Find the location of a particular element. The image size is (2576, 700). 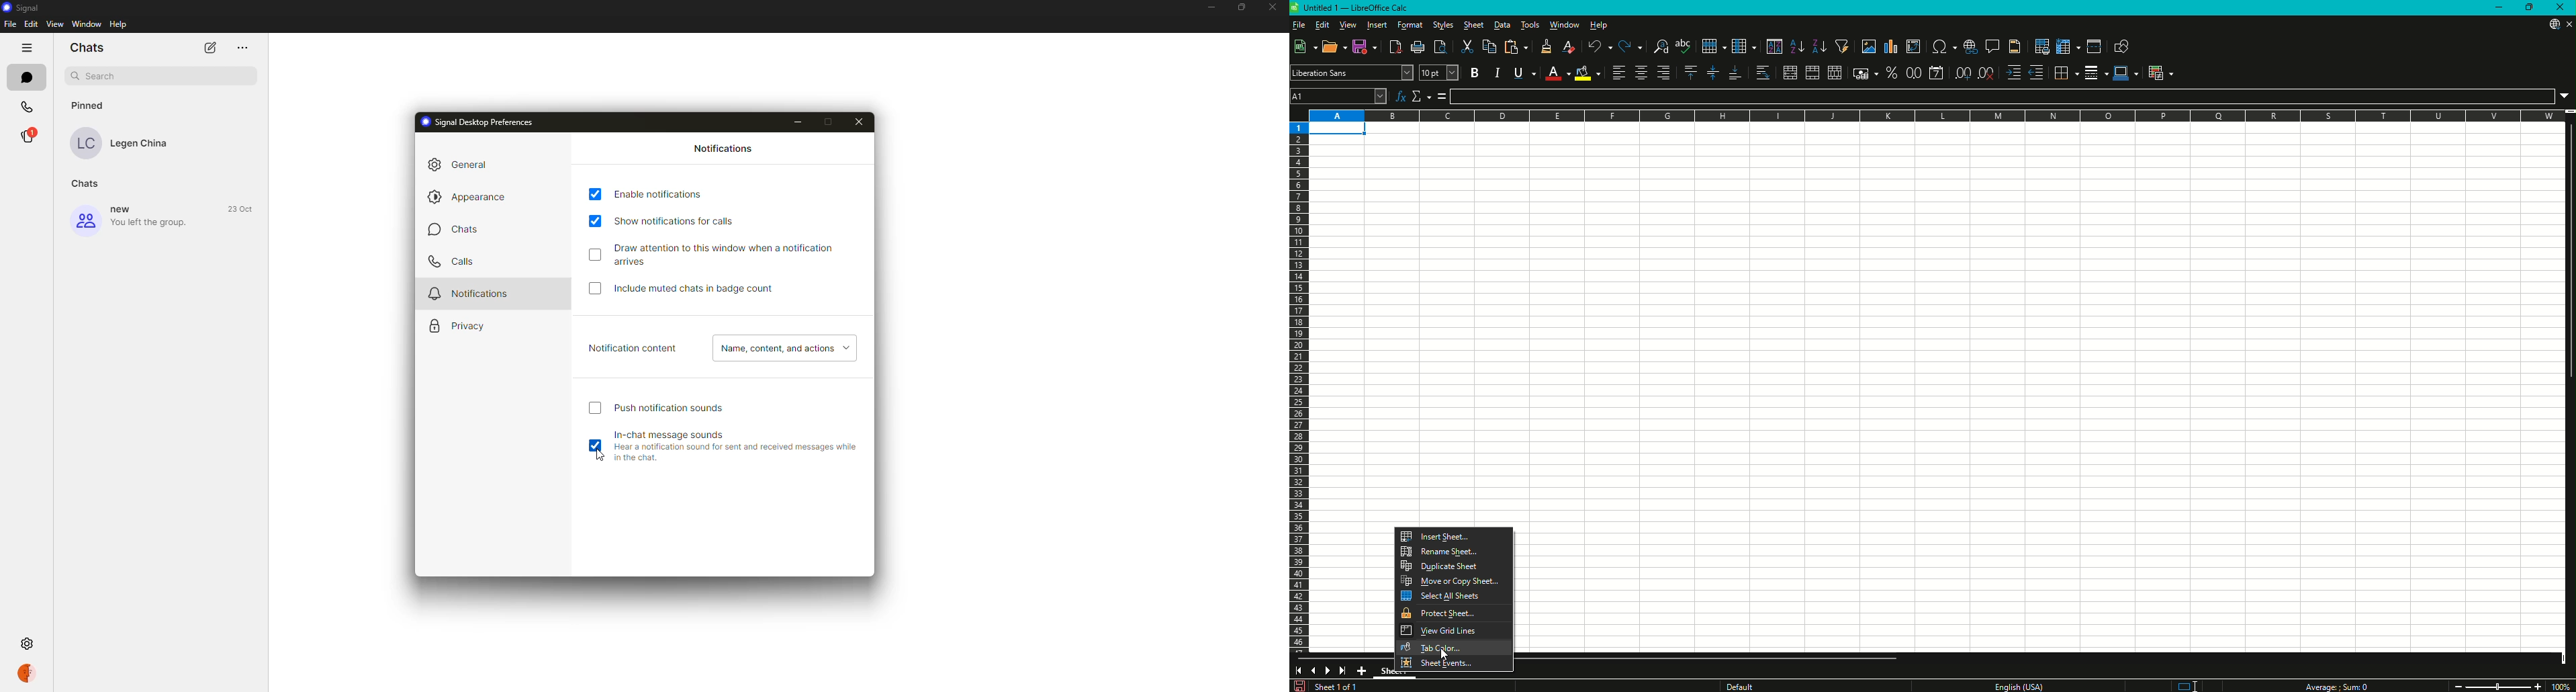

Increase Indent is located at coordinates (2014, 73).